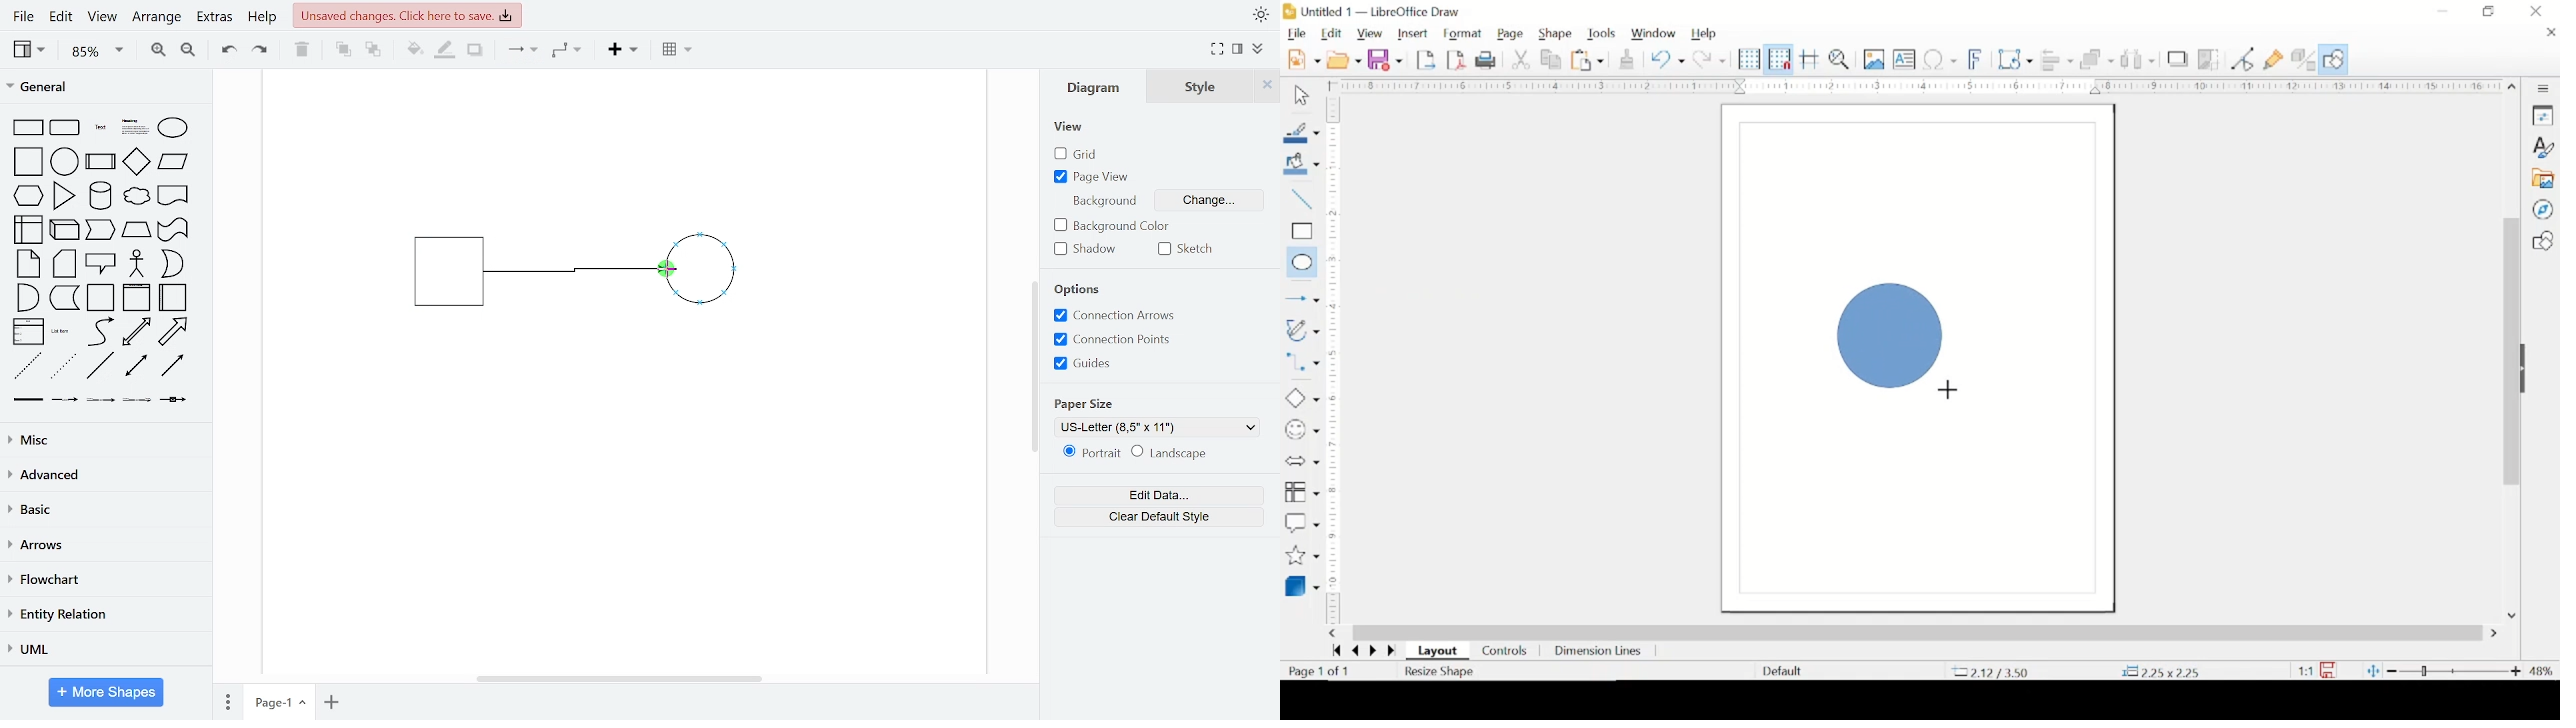 This screenshot has height=728, width=2576. Describe the element at coordinates (136, 229) in the screenshot. I see `trapezoid` at that location.